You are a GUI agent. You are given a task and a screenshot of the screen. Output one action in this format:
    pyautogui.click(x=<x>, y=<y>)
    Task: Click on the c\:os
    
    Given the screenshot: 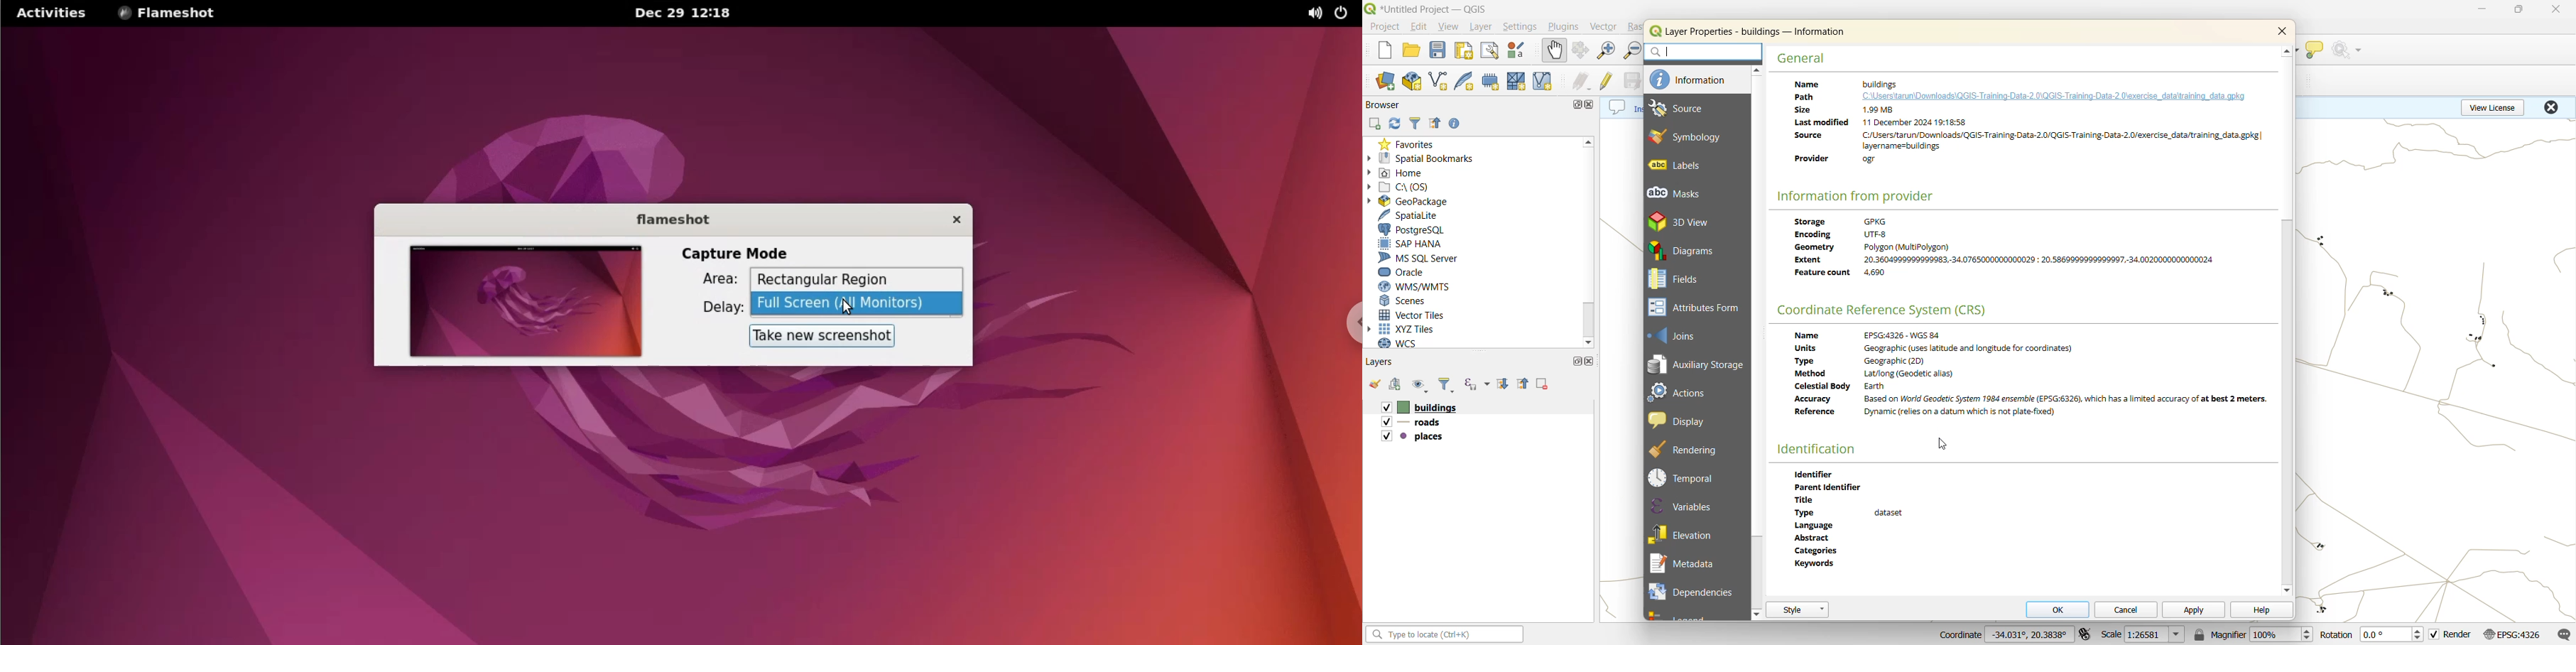 What is the action you would take?
    pyautogui.click(x=1408, y=187)
    